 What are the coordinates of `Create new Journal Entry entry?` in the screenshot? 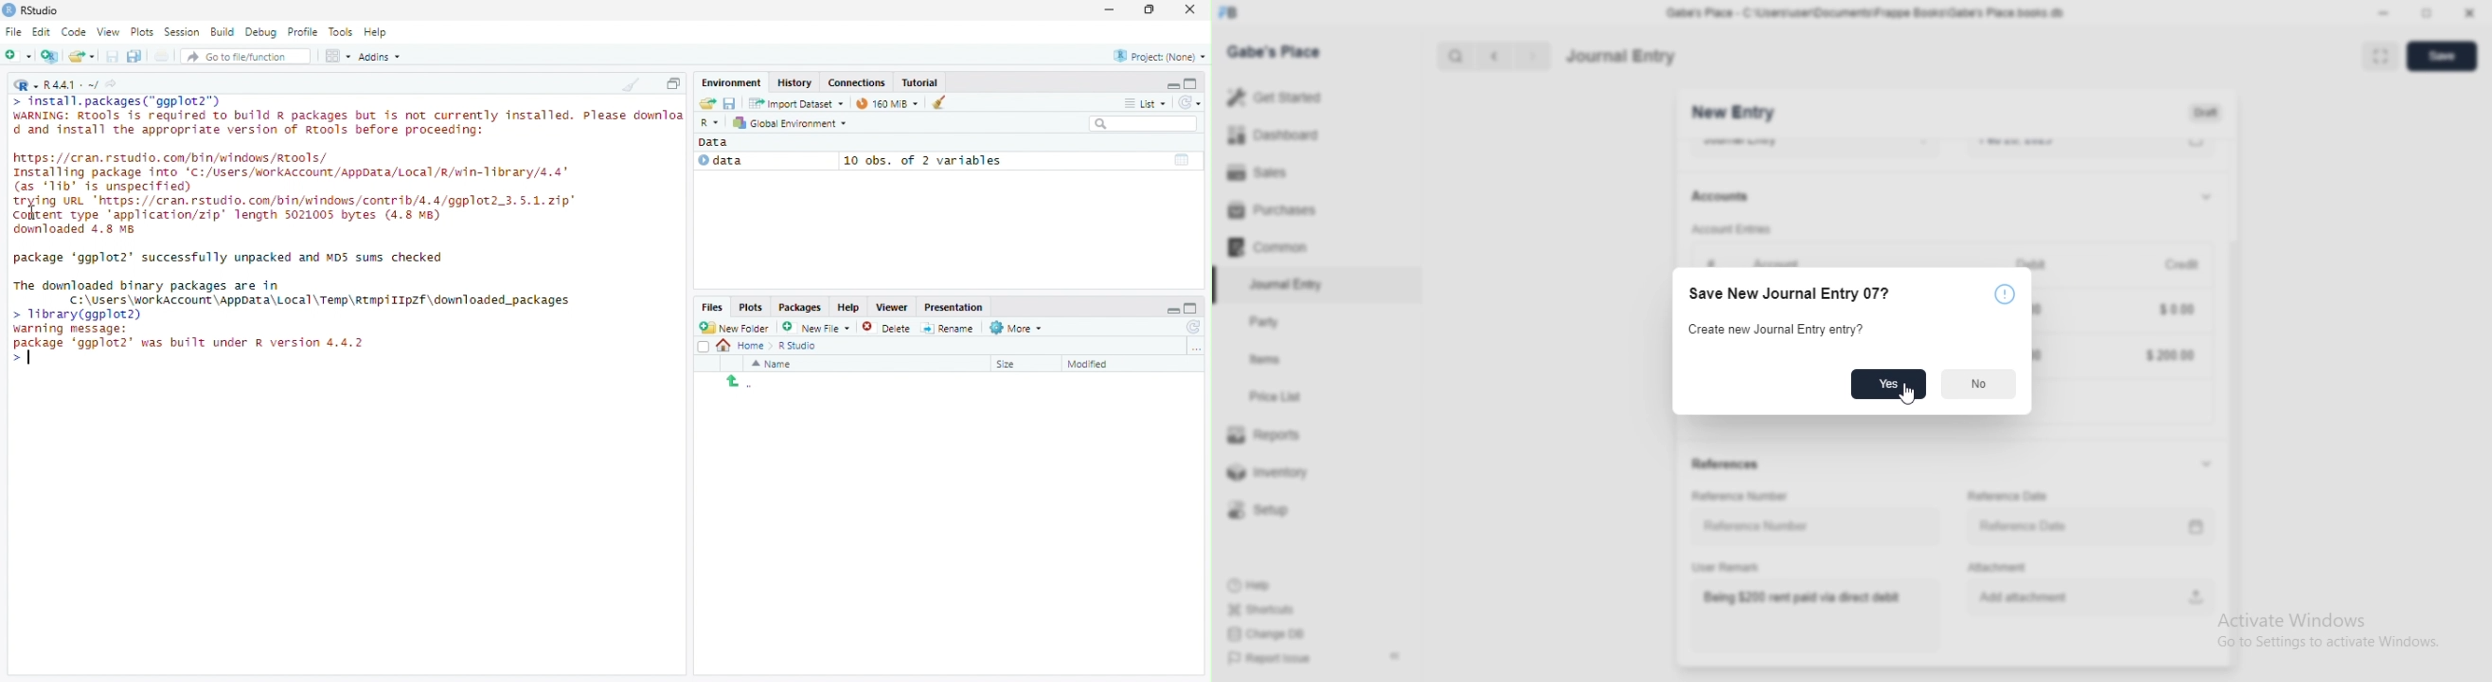 It's located at (1773, 330).